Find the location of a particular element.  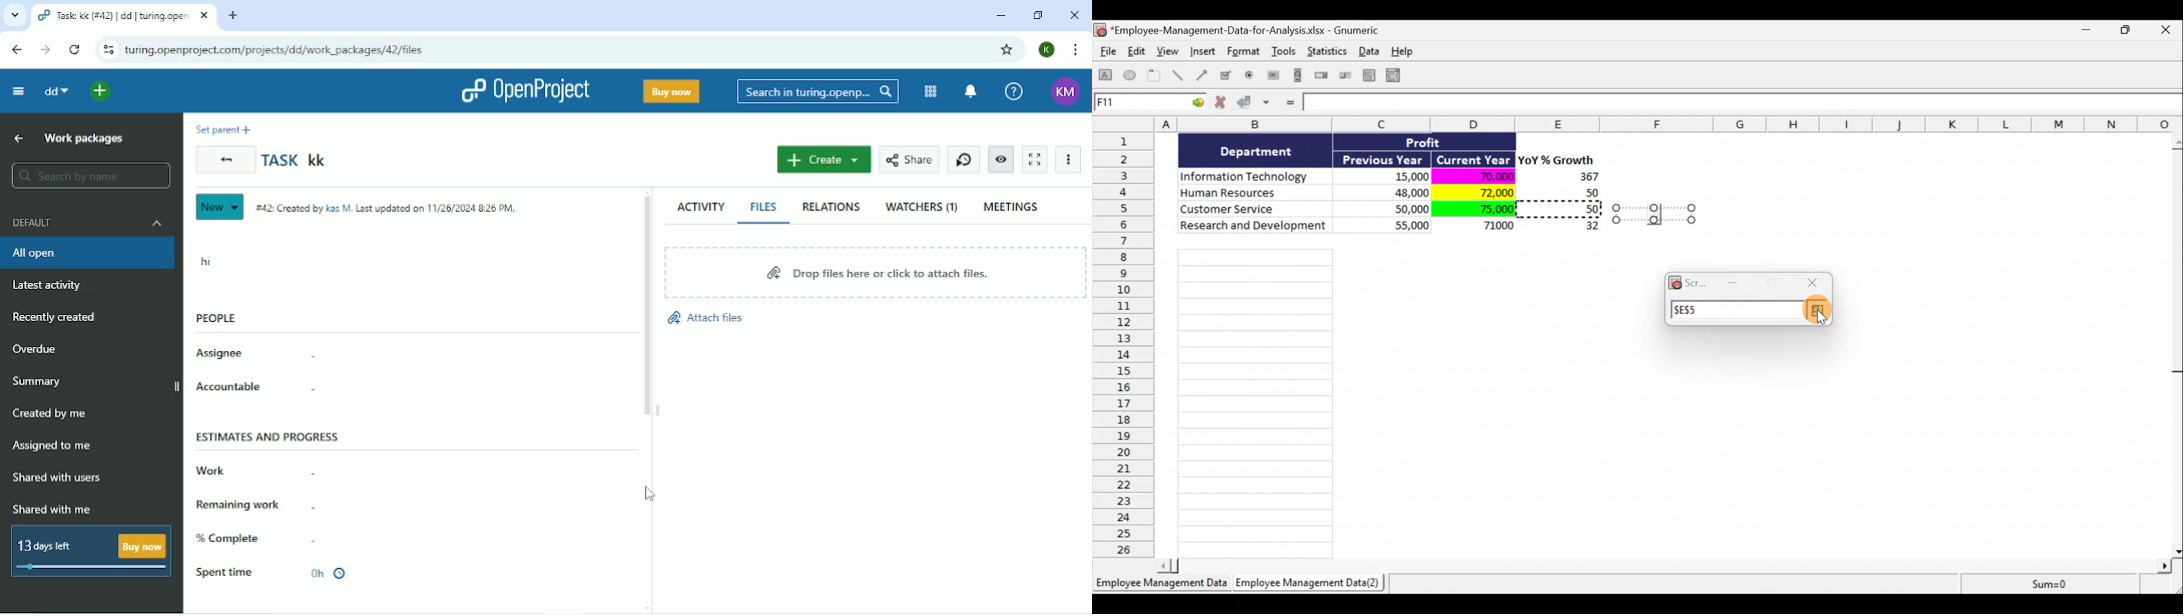

Sum=0 is located at coordinates (2048, 584).